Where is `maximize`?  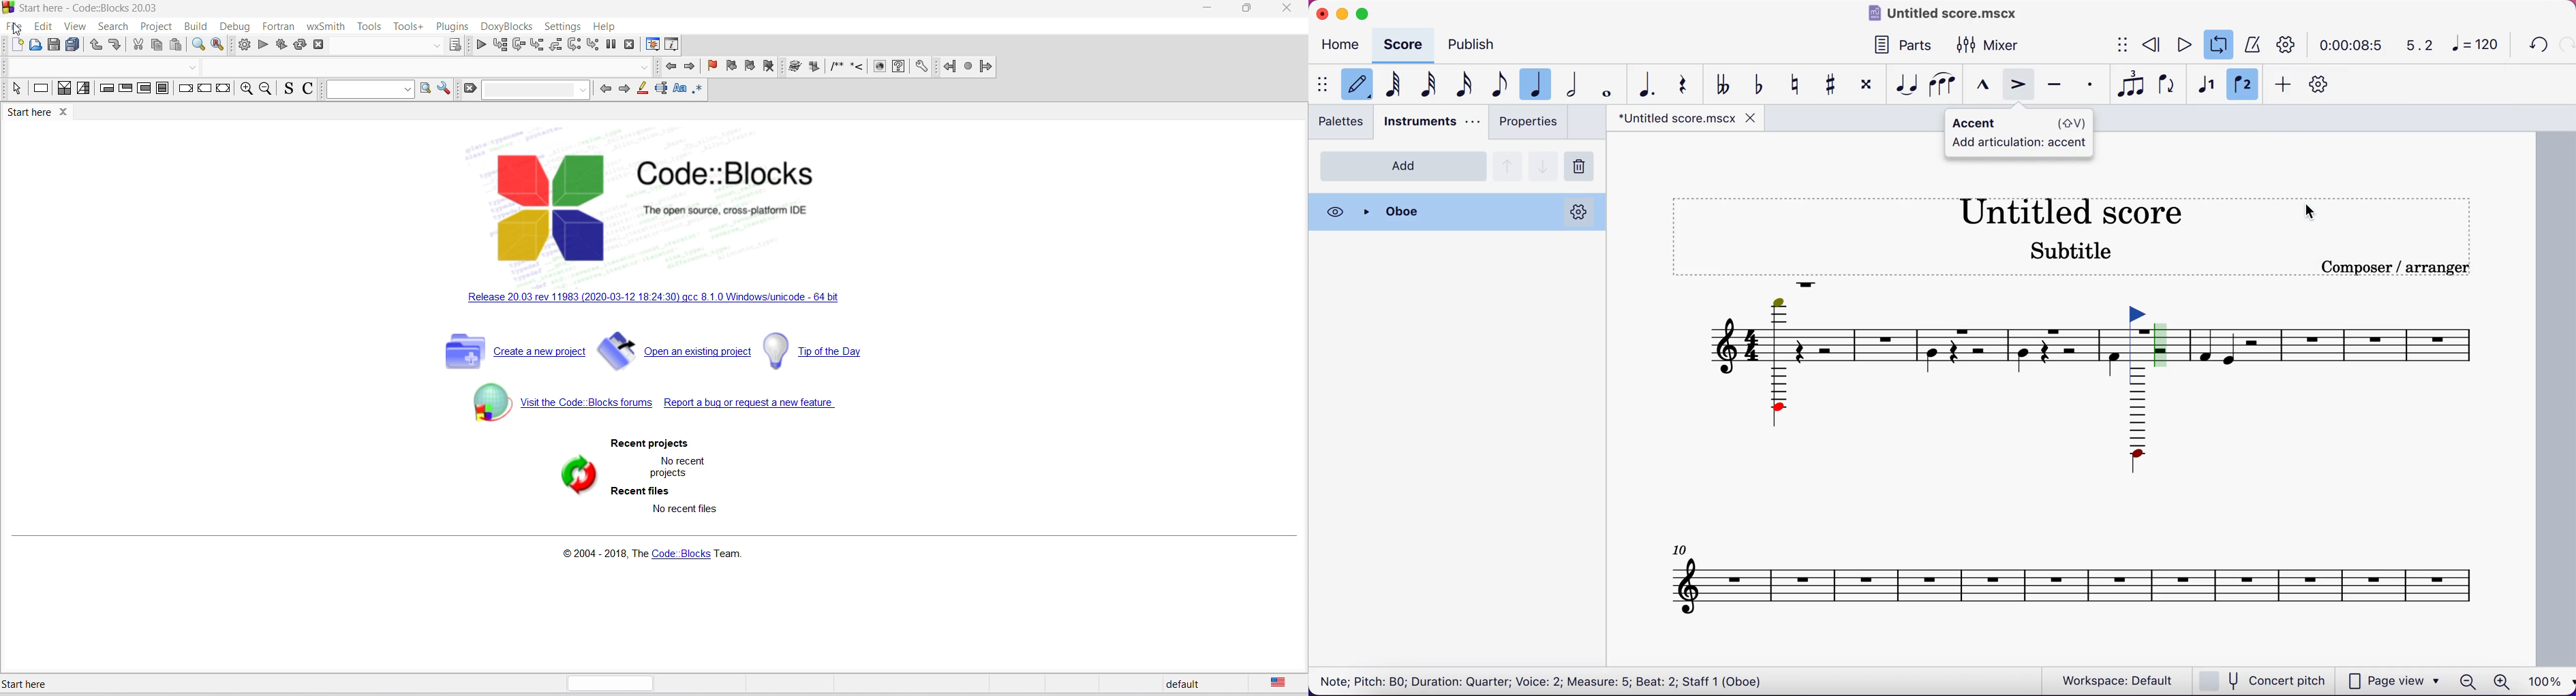 maximize is located at coordinates (1248, 10).